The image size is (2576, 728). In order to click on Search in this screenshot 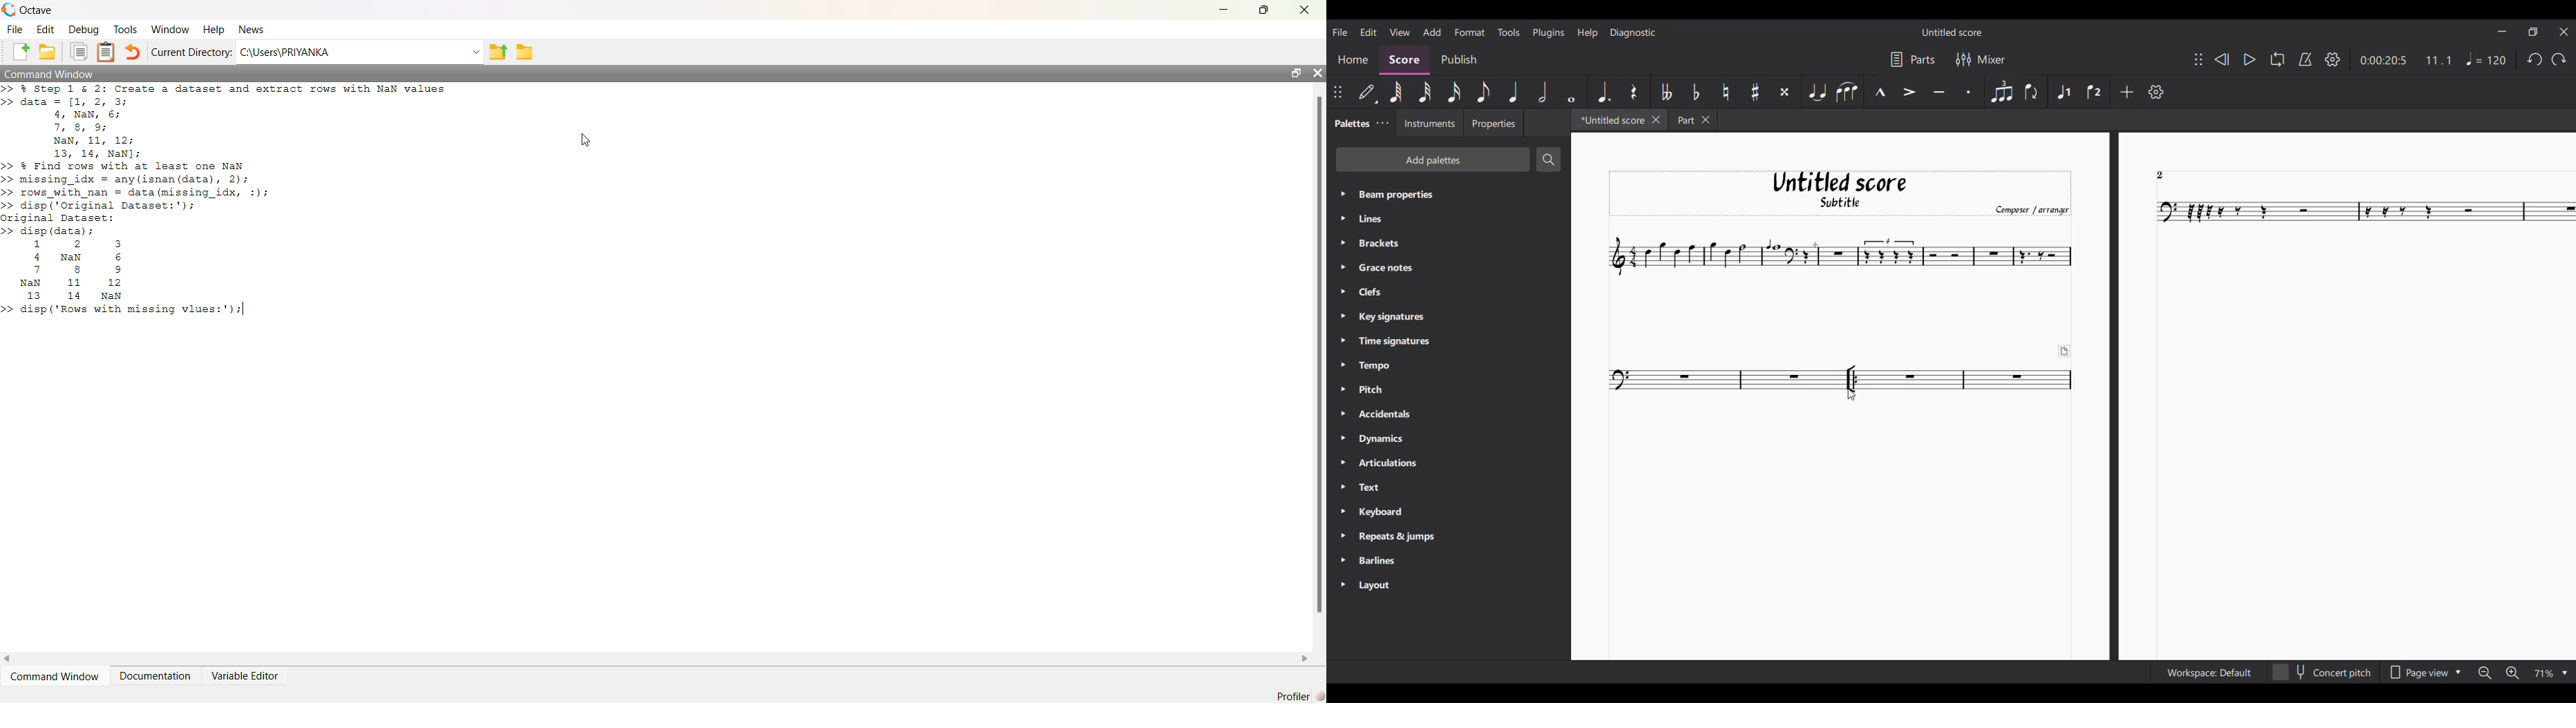, I will do `click(1548, 159)`.